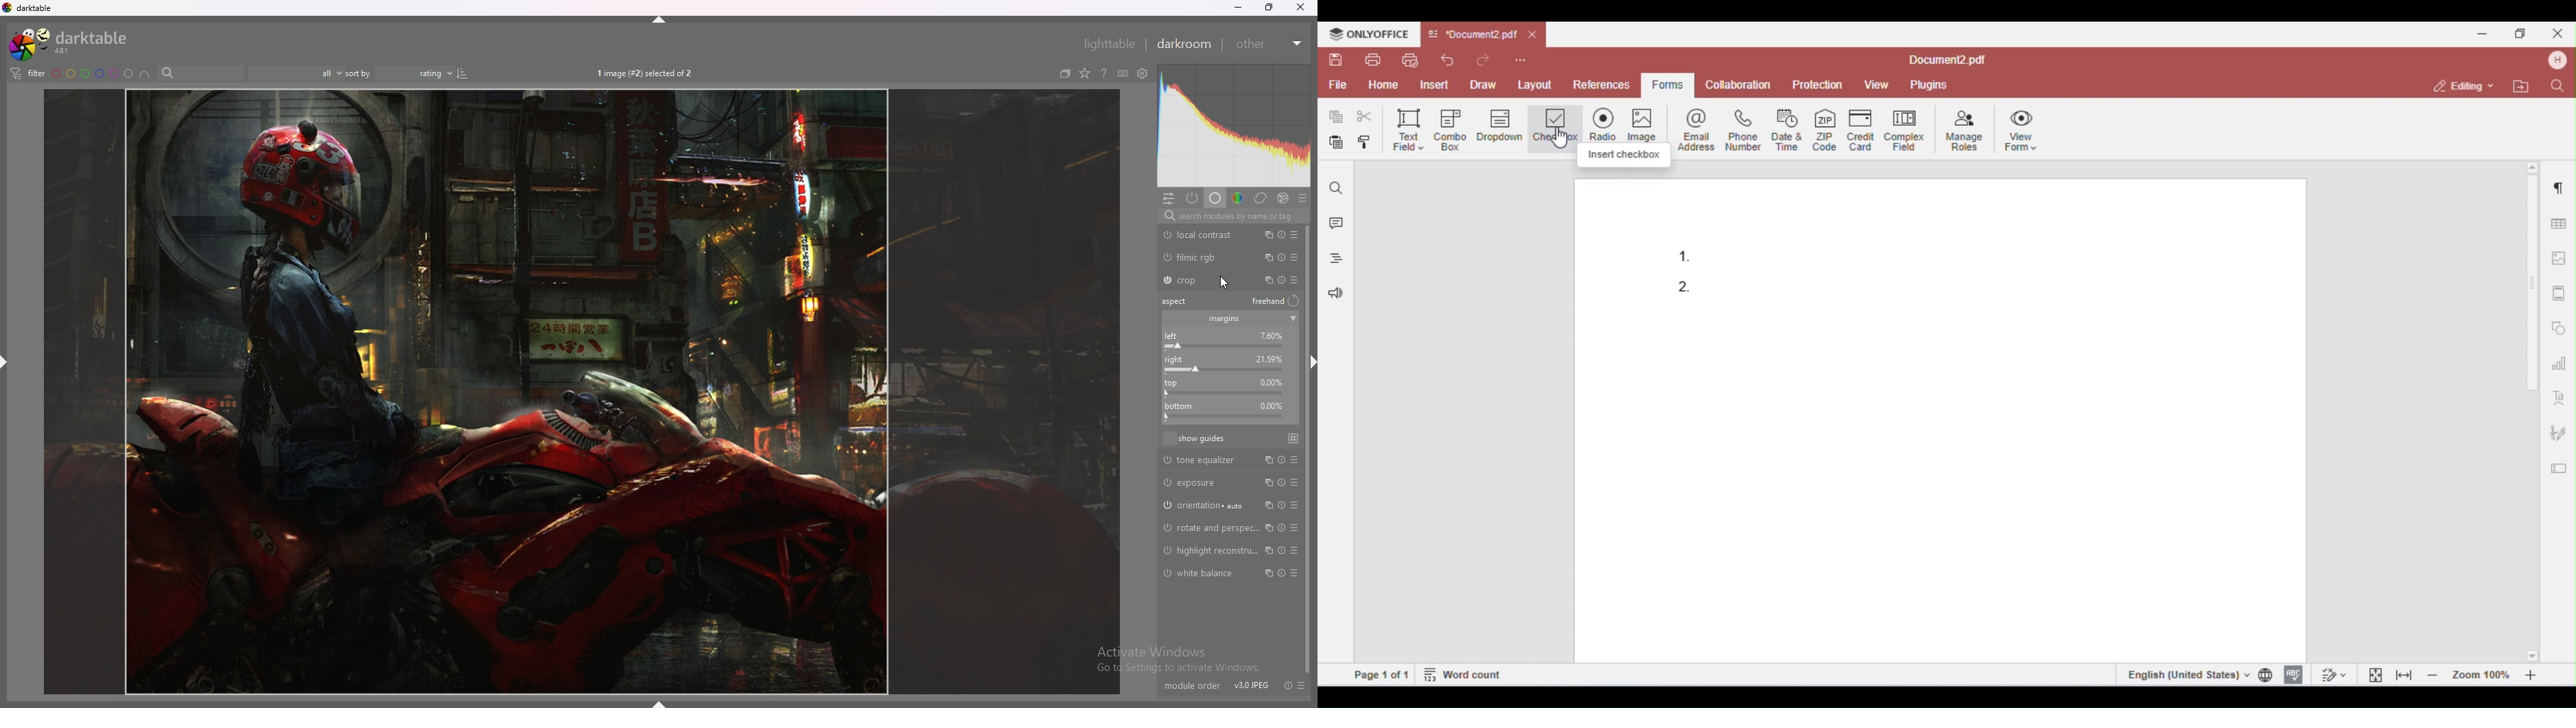 Image resolution: width=2576 pixels, height=728 pixels. What do you see at coordinates (1193, 198) in the screenshot?
I see `active modules` at bounding box center [1193, 198].